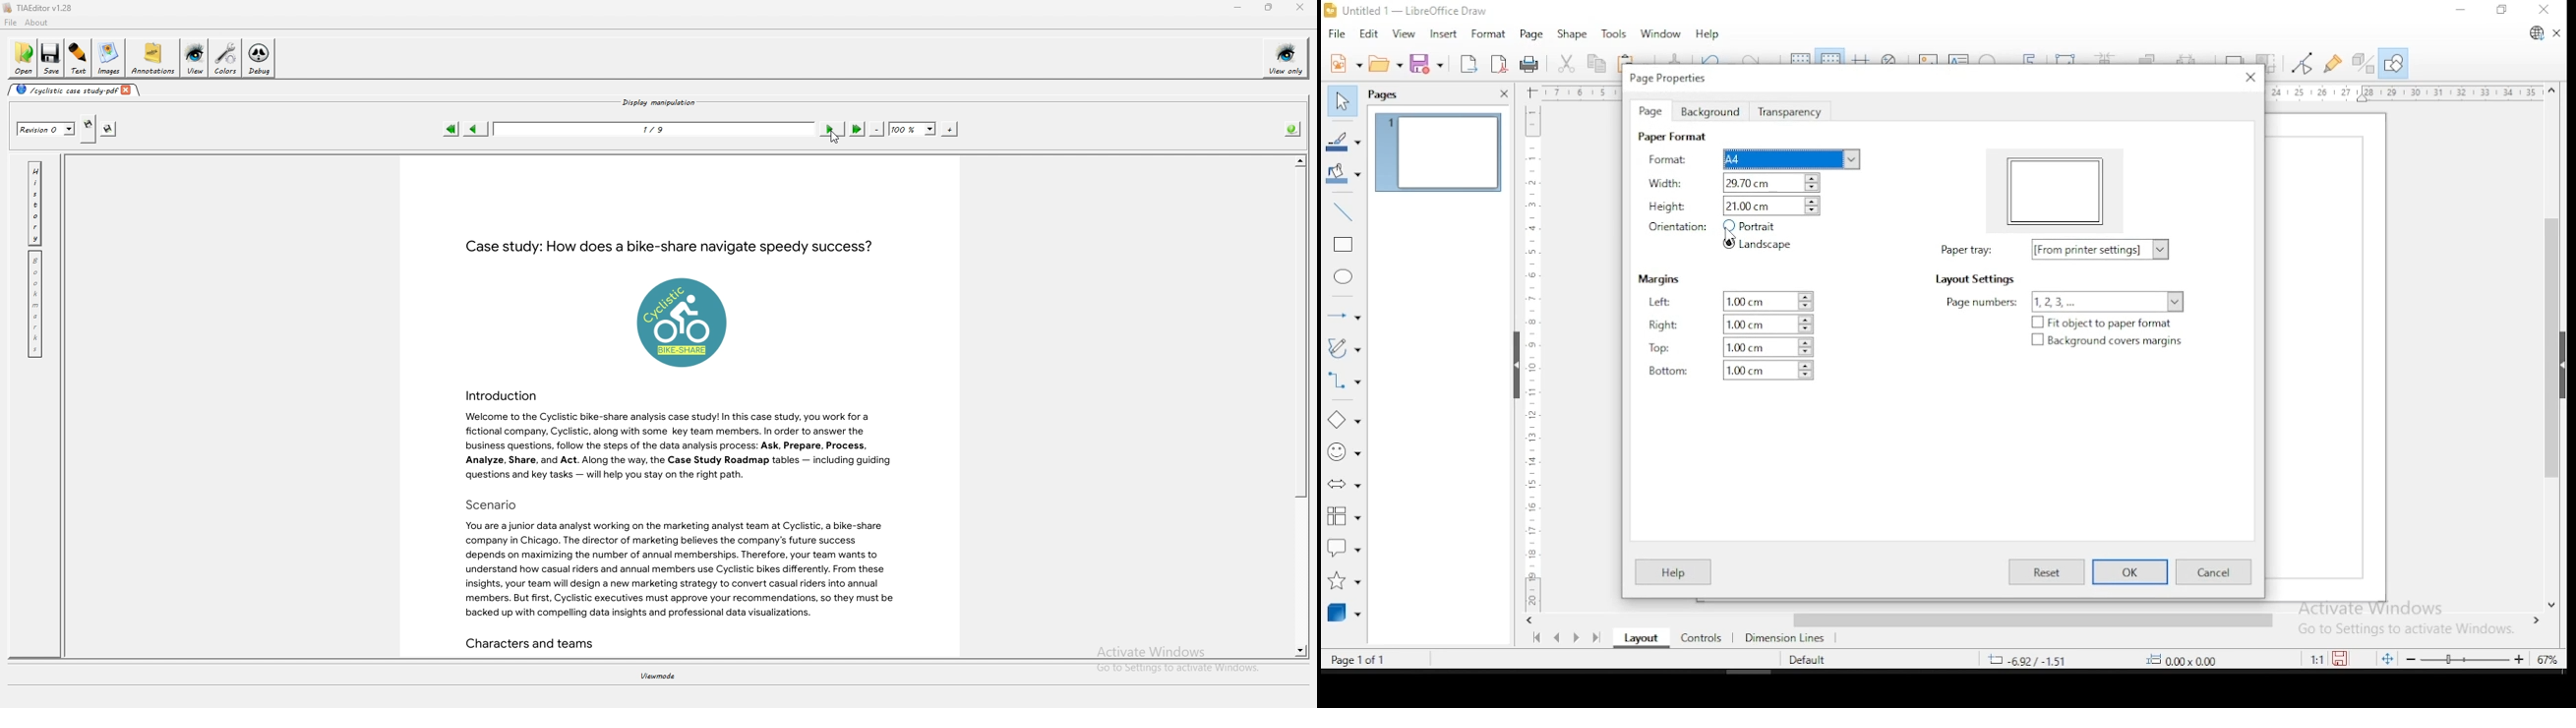 This screenshot has height=728, width=2576. I want to click on resize, so click(1270, 7).